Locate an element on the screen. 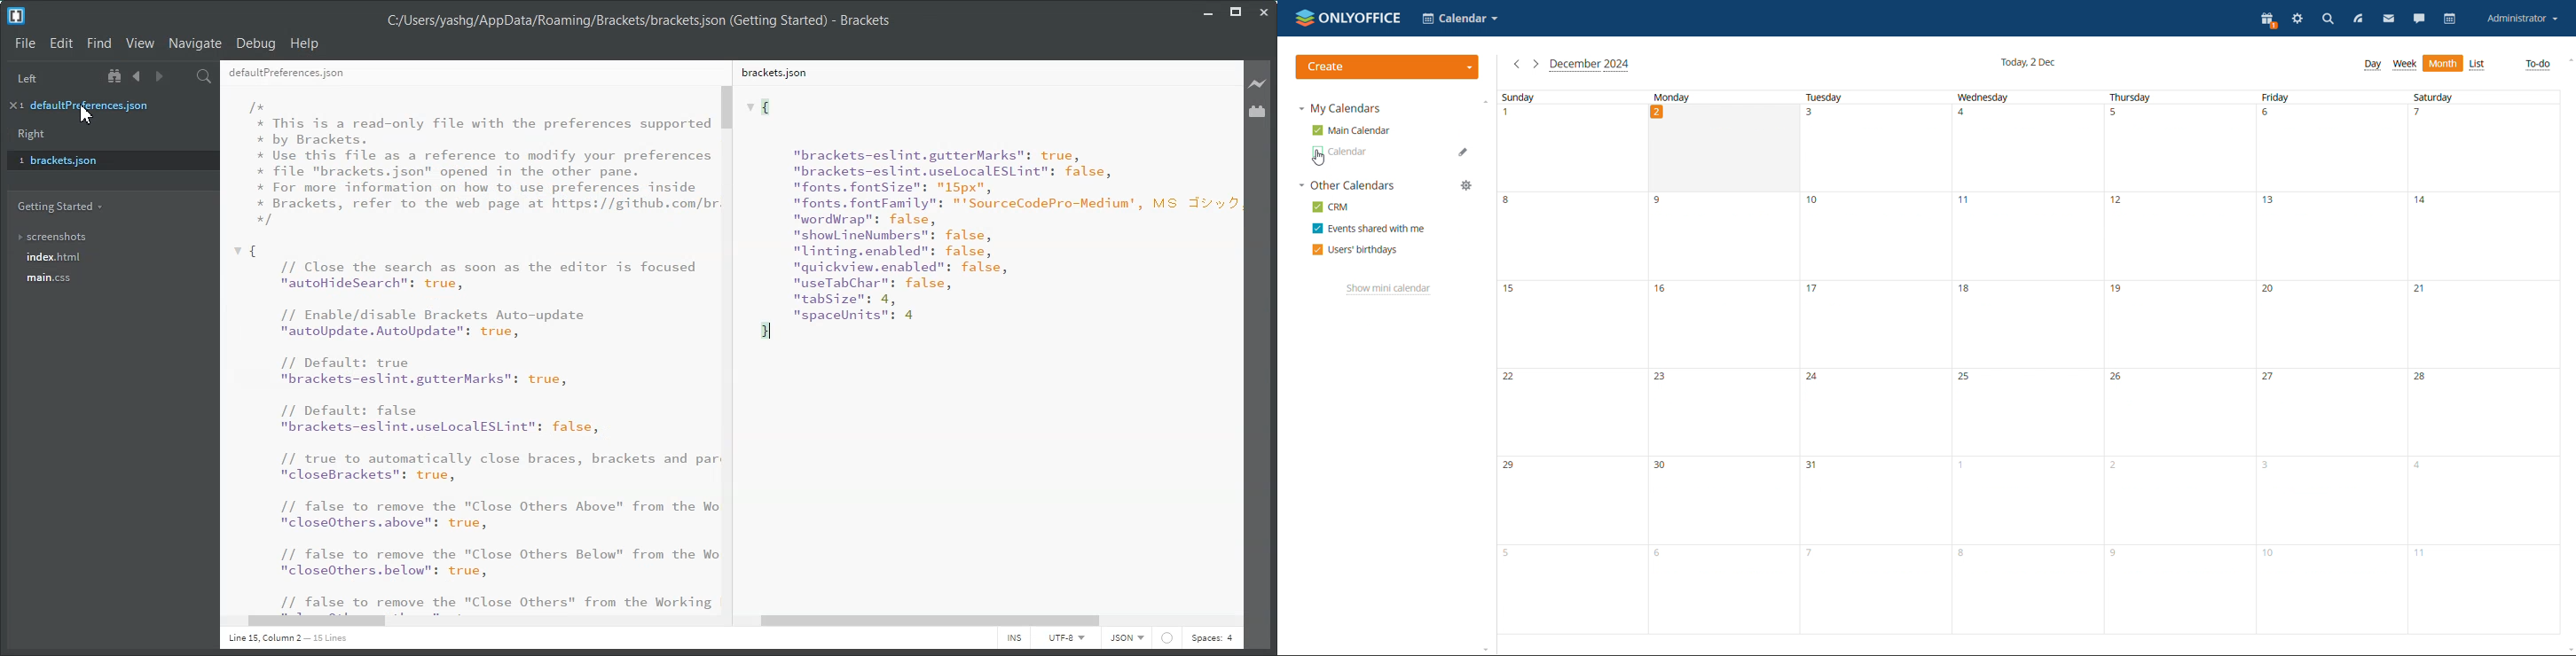  Minimize is located at coordinates (1209, 11).